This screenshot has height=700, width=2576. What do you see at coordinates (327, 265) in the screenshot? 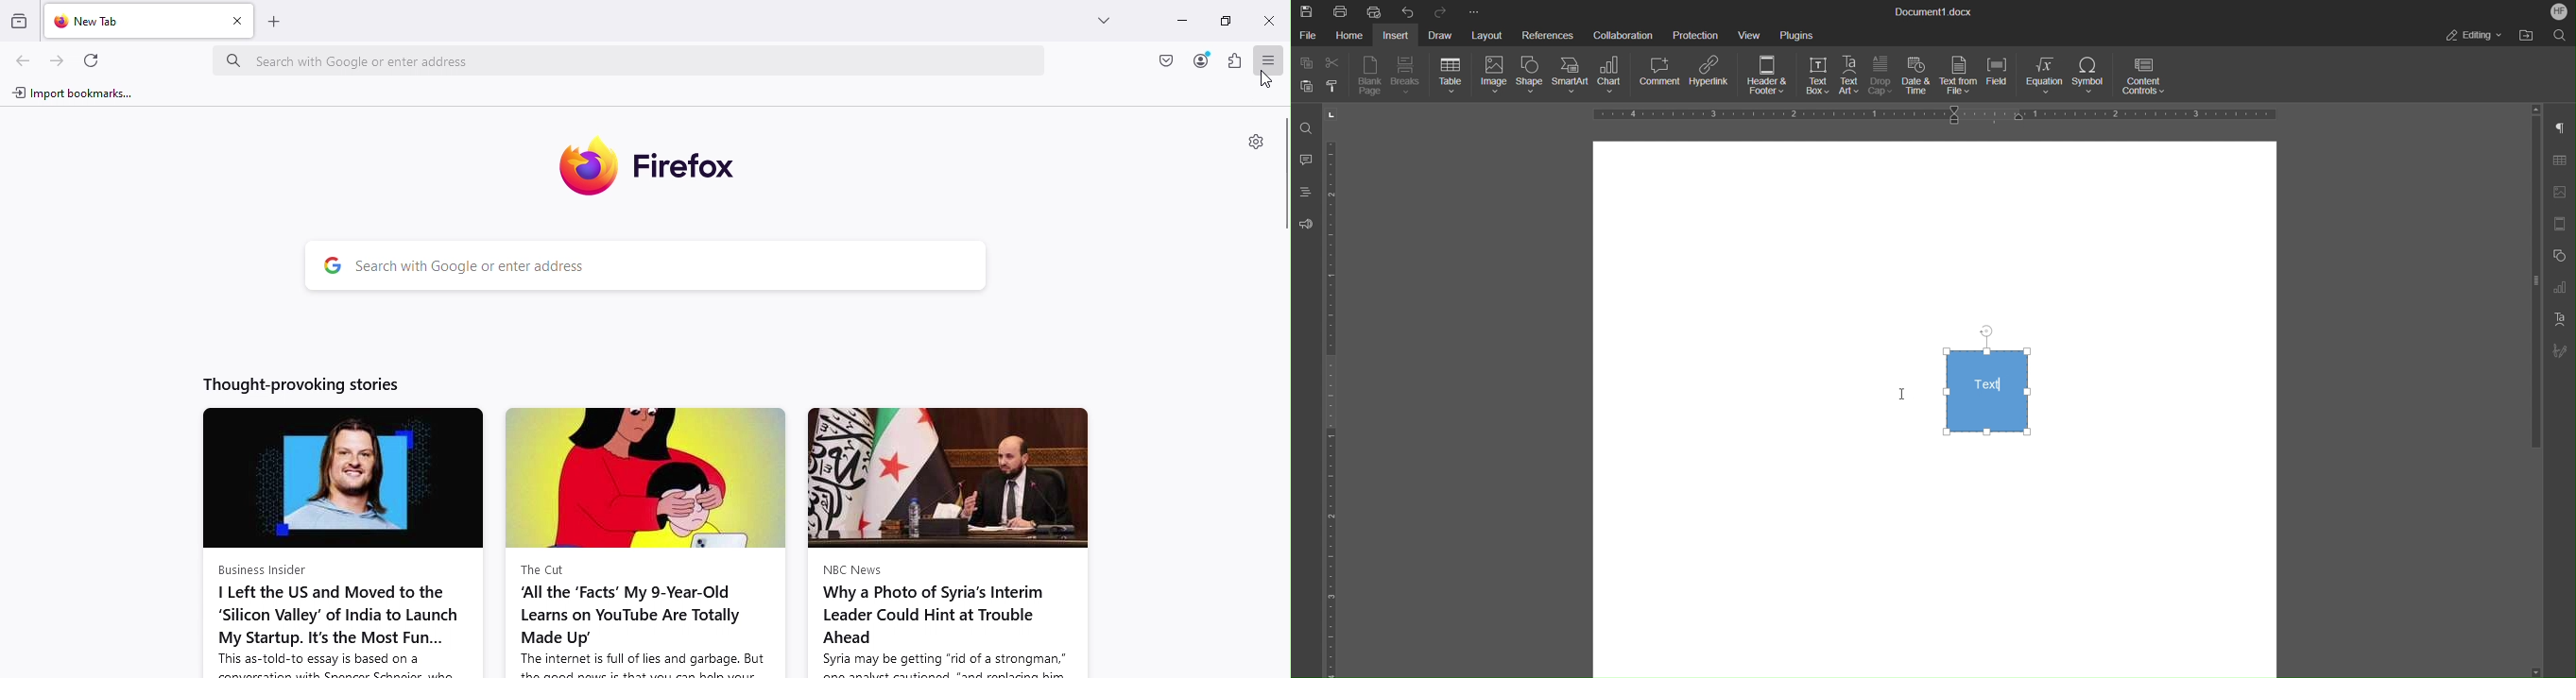
I see `google logo` at bounding box center [327, 265].